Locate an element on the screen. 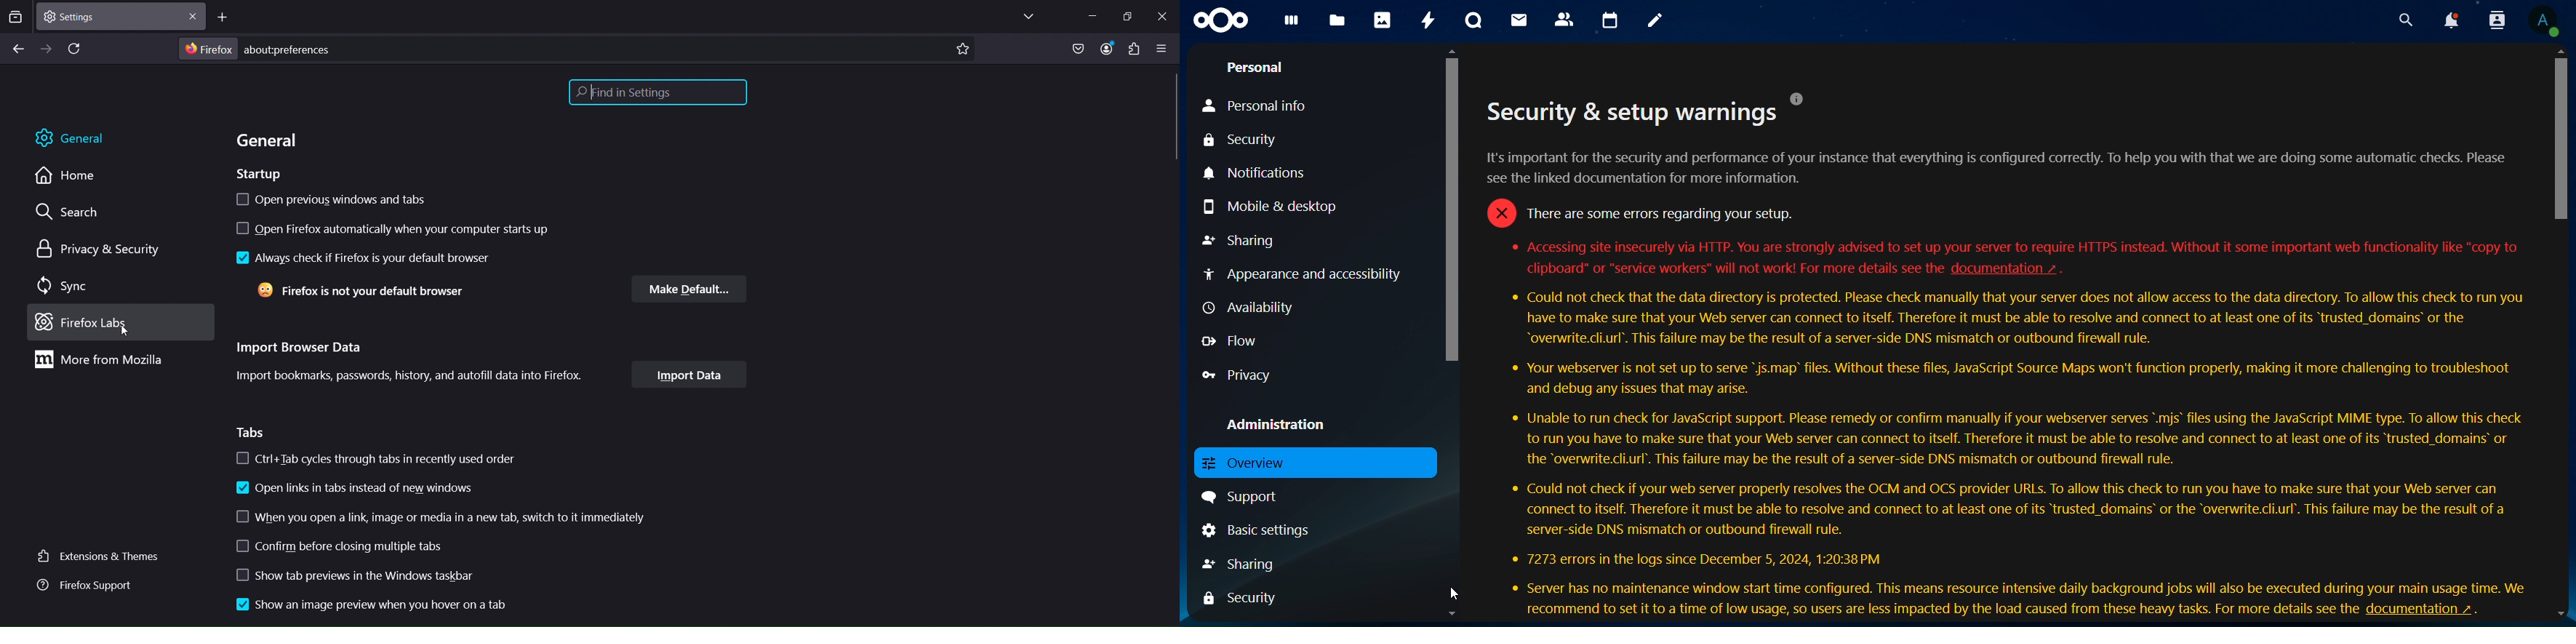  notes is located at coordinates (1656, 21).